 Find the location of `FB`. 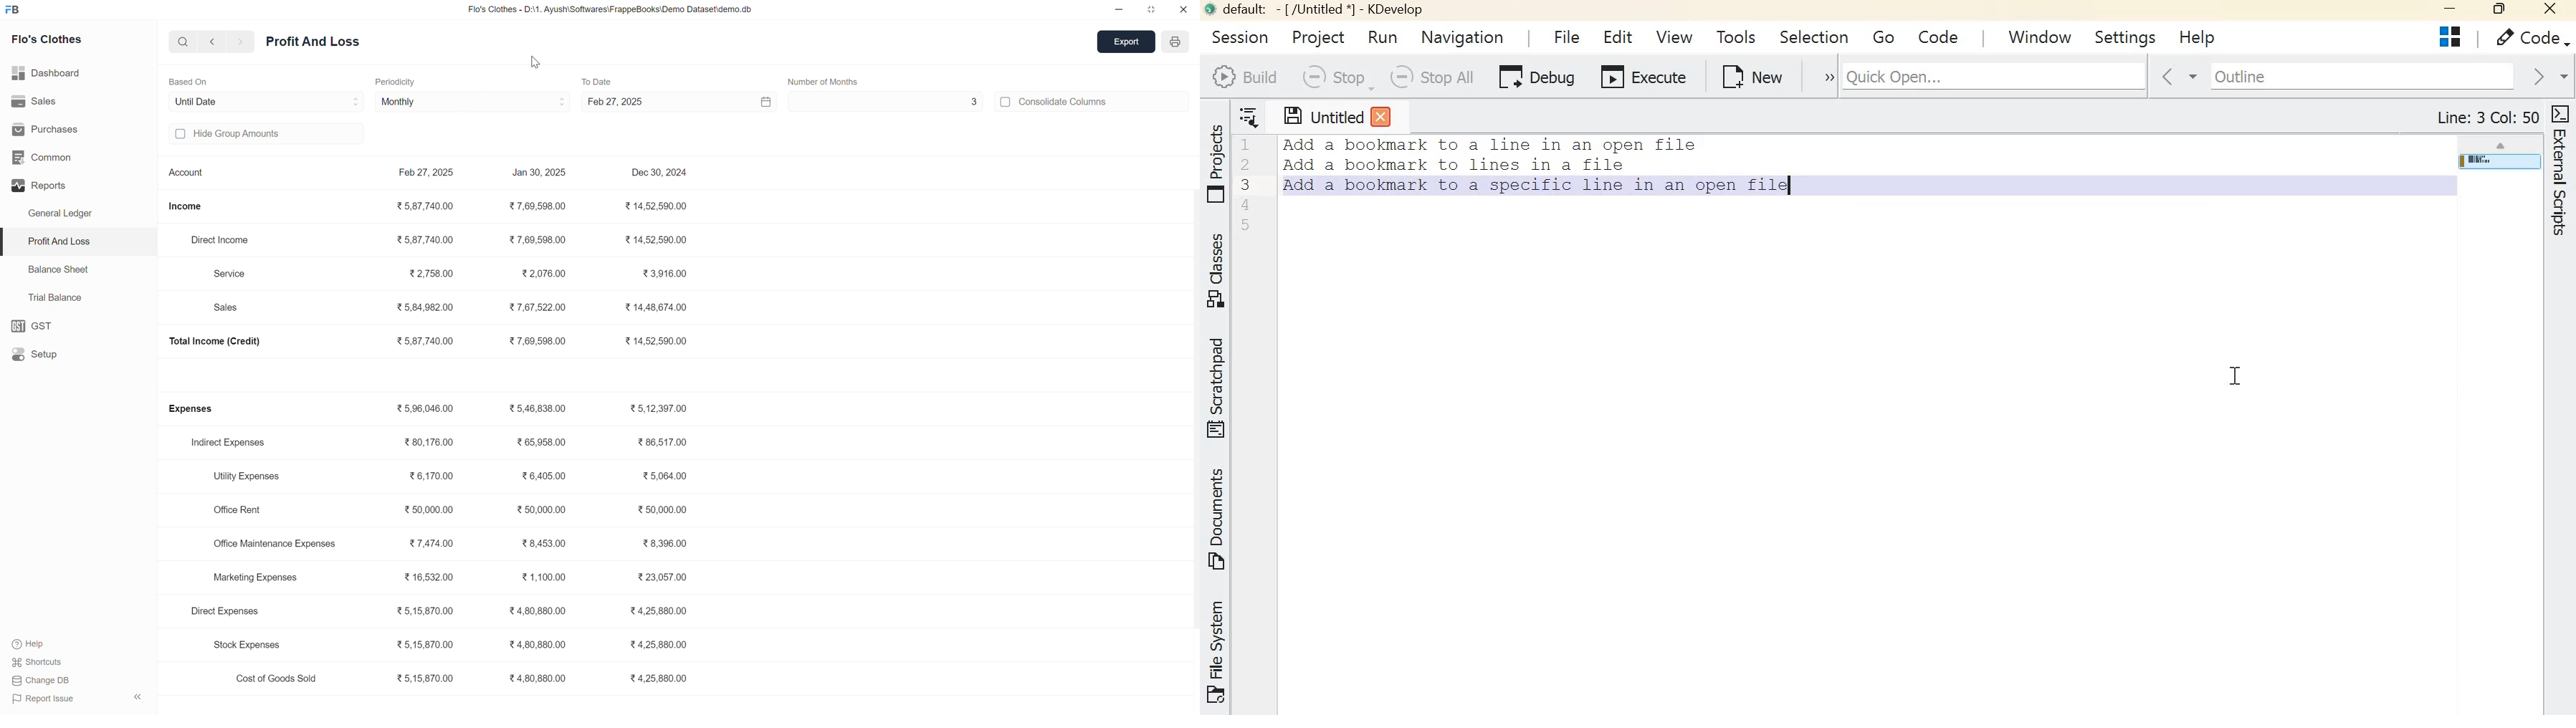

FB is located at coordinates (12, 9).